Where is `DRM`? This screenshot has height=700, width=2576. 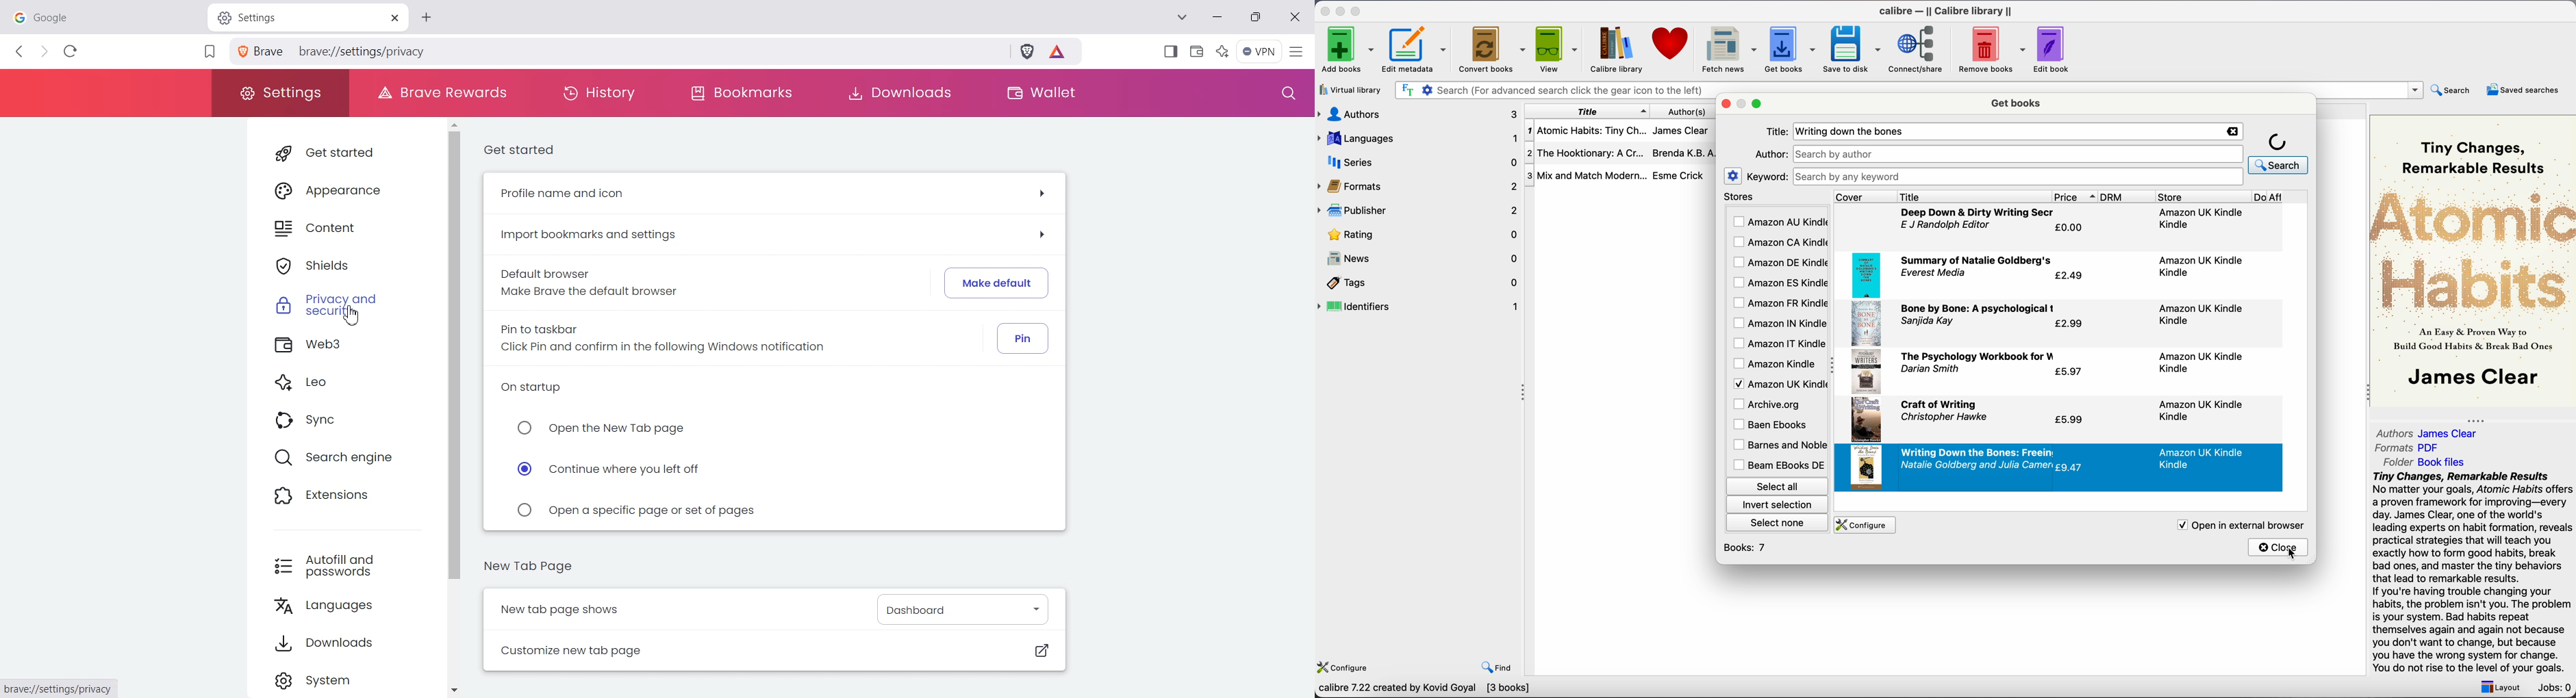 DRM is located at coordinates (2128, 197).